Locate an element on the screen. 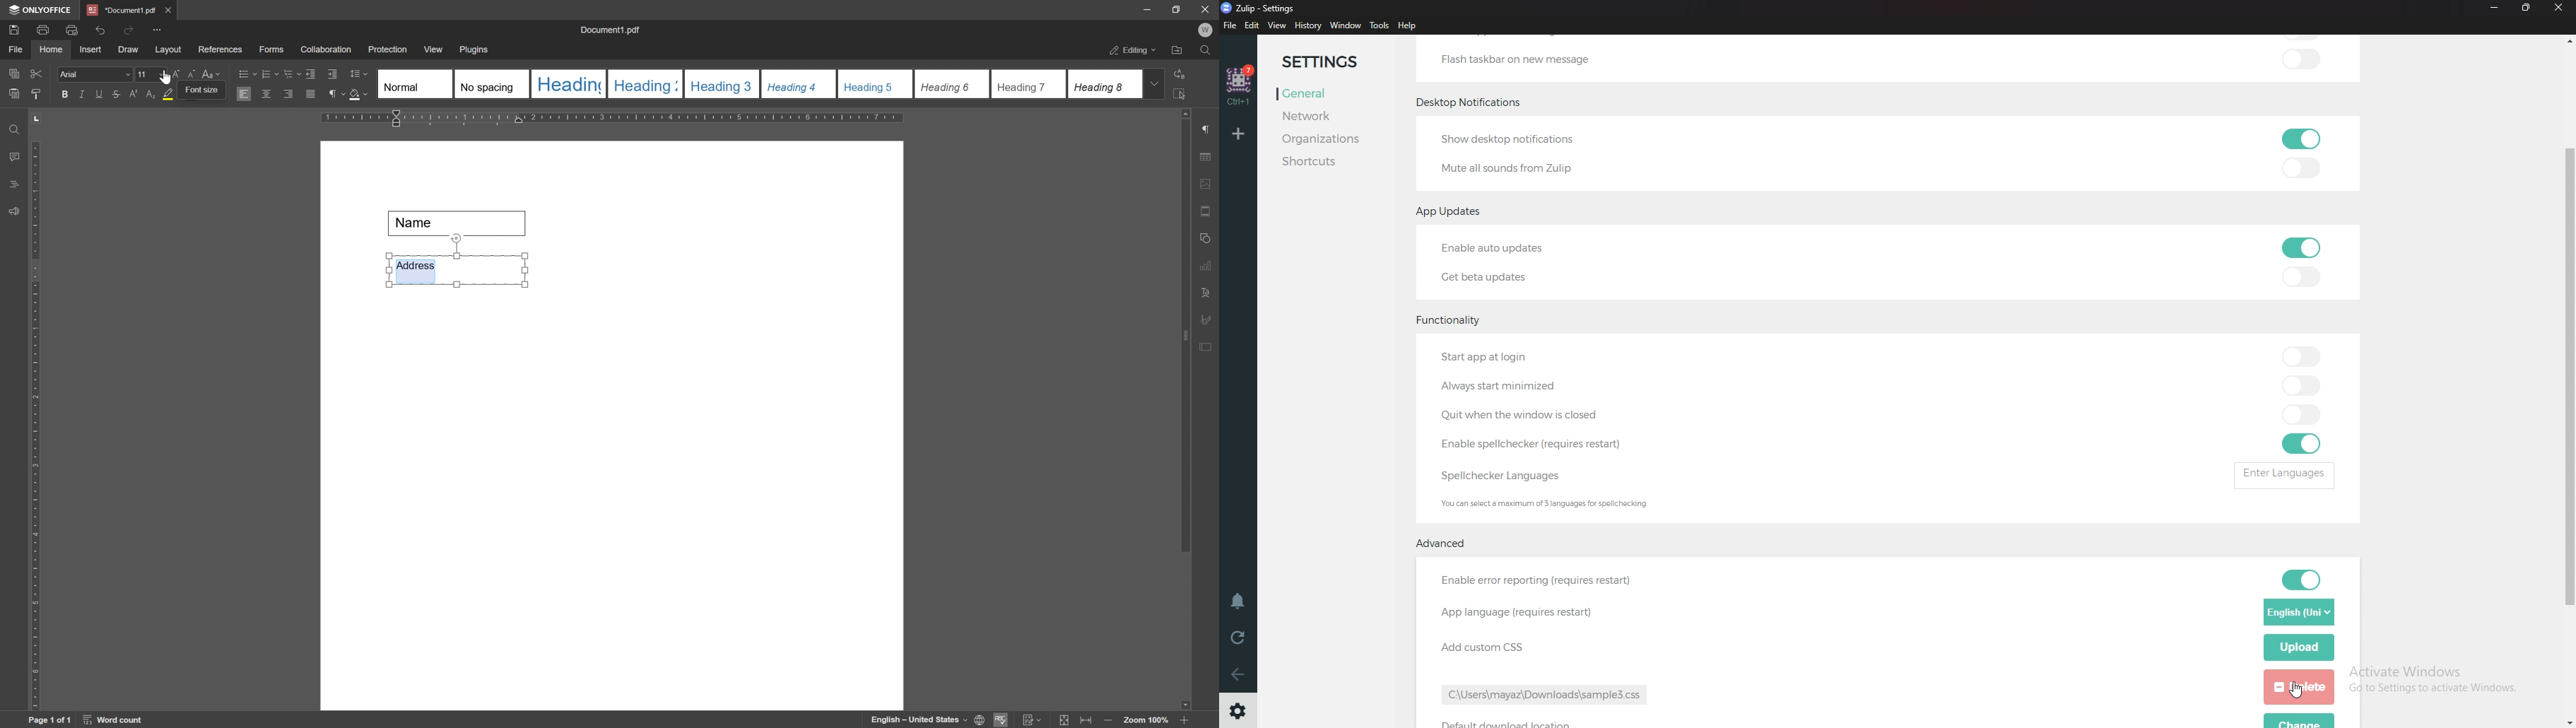  Edit is located at coordinates (1253, 26).